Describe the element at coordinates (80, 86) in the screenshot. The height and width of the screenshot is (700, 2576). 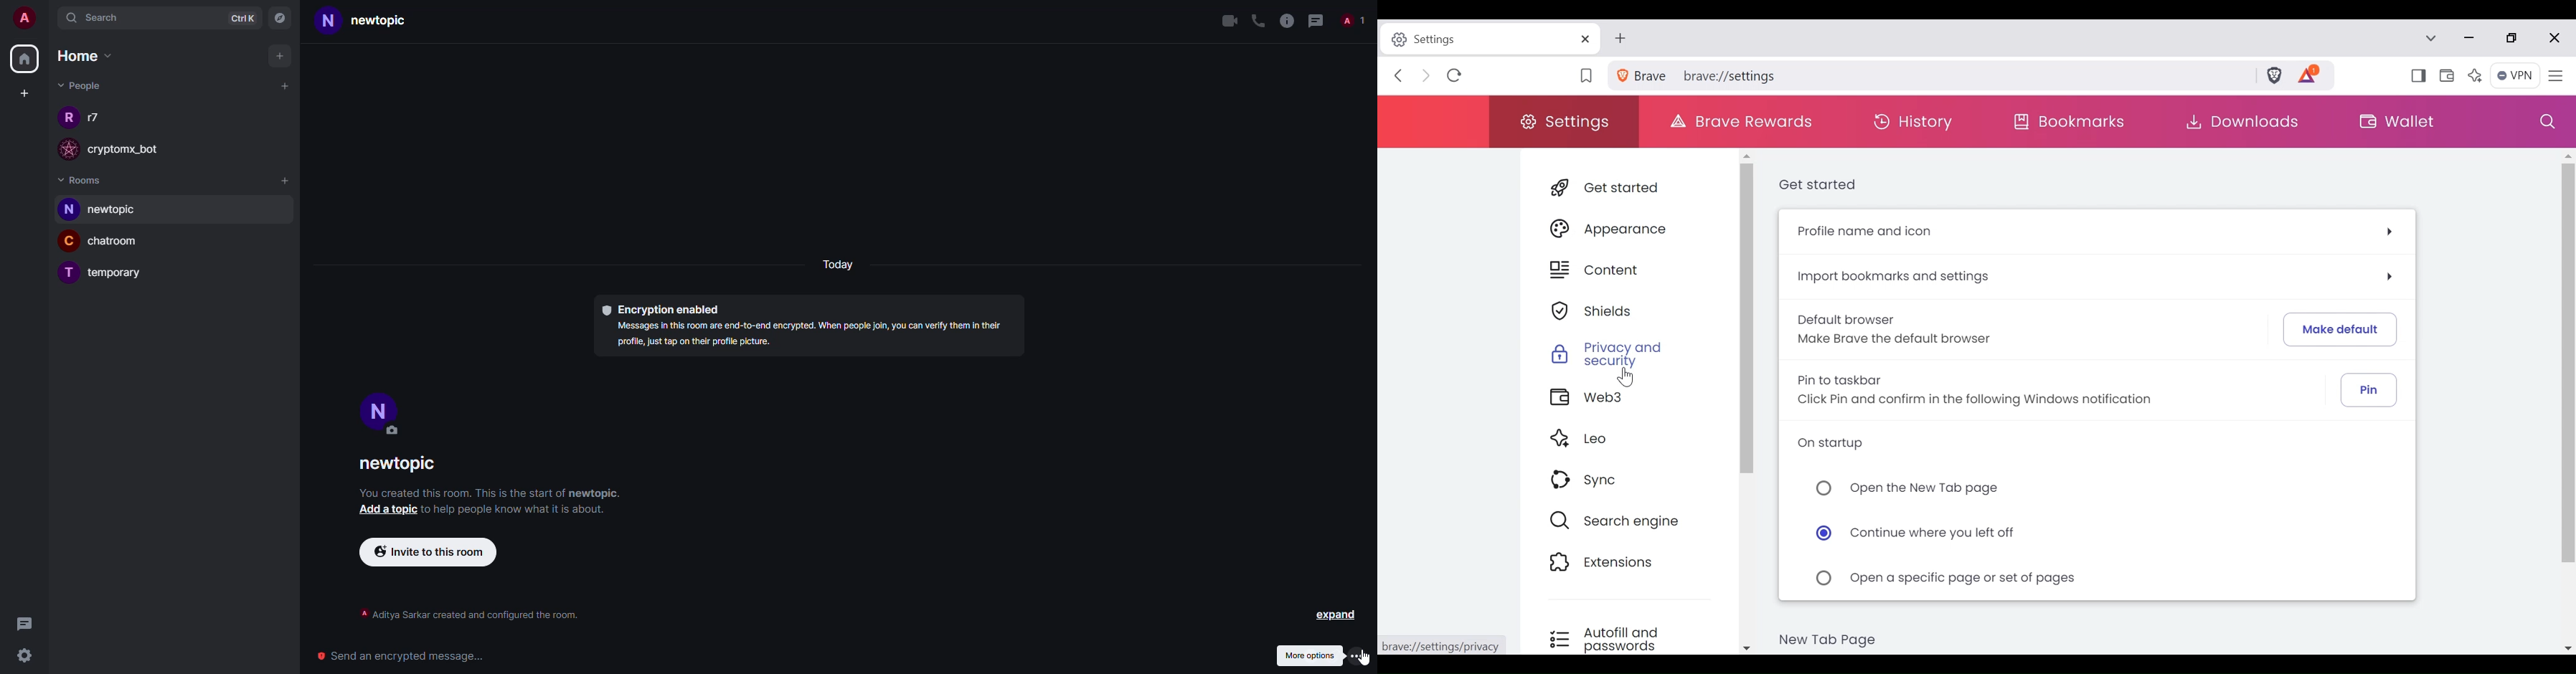
I see `people` at that location.